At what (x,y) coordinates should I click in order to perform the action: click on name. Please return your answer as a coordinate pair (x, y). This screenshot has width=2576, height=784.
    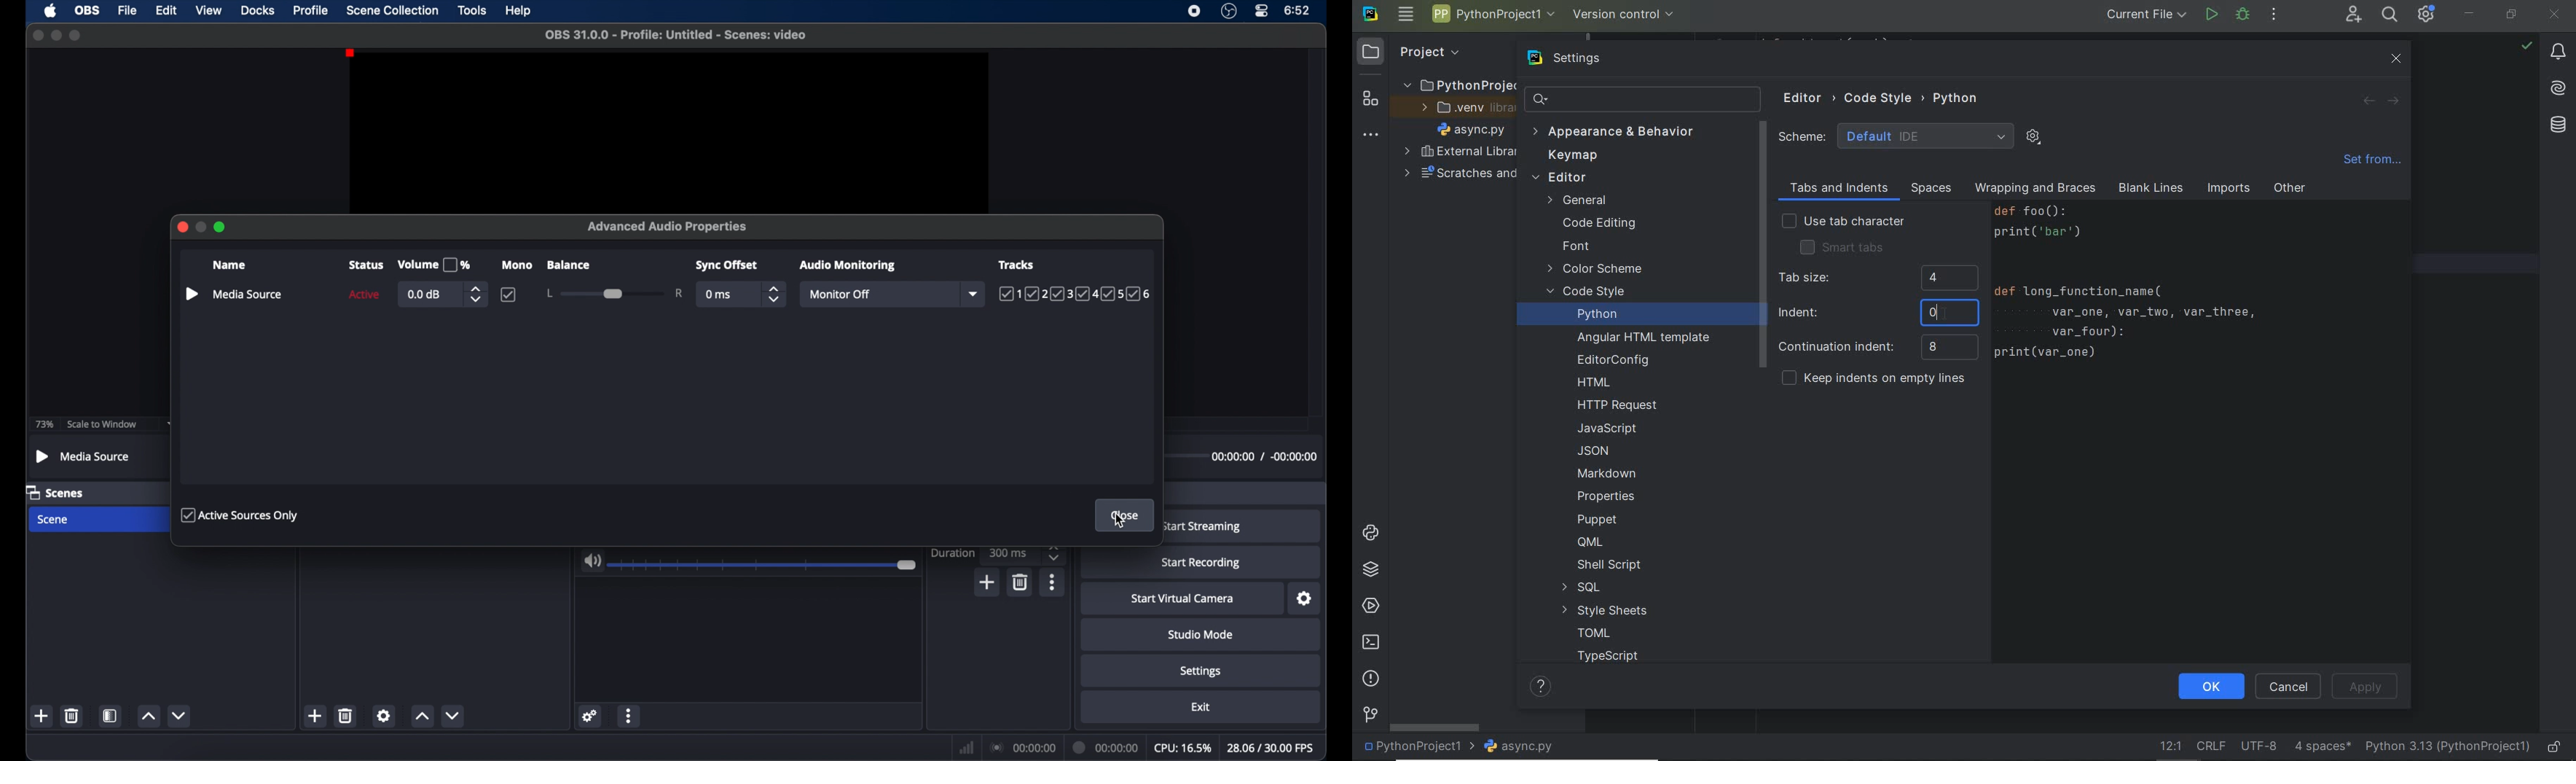
    Looking at the image, I should click on (228, 265).